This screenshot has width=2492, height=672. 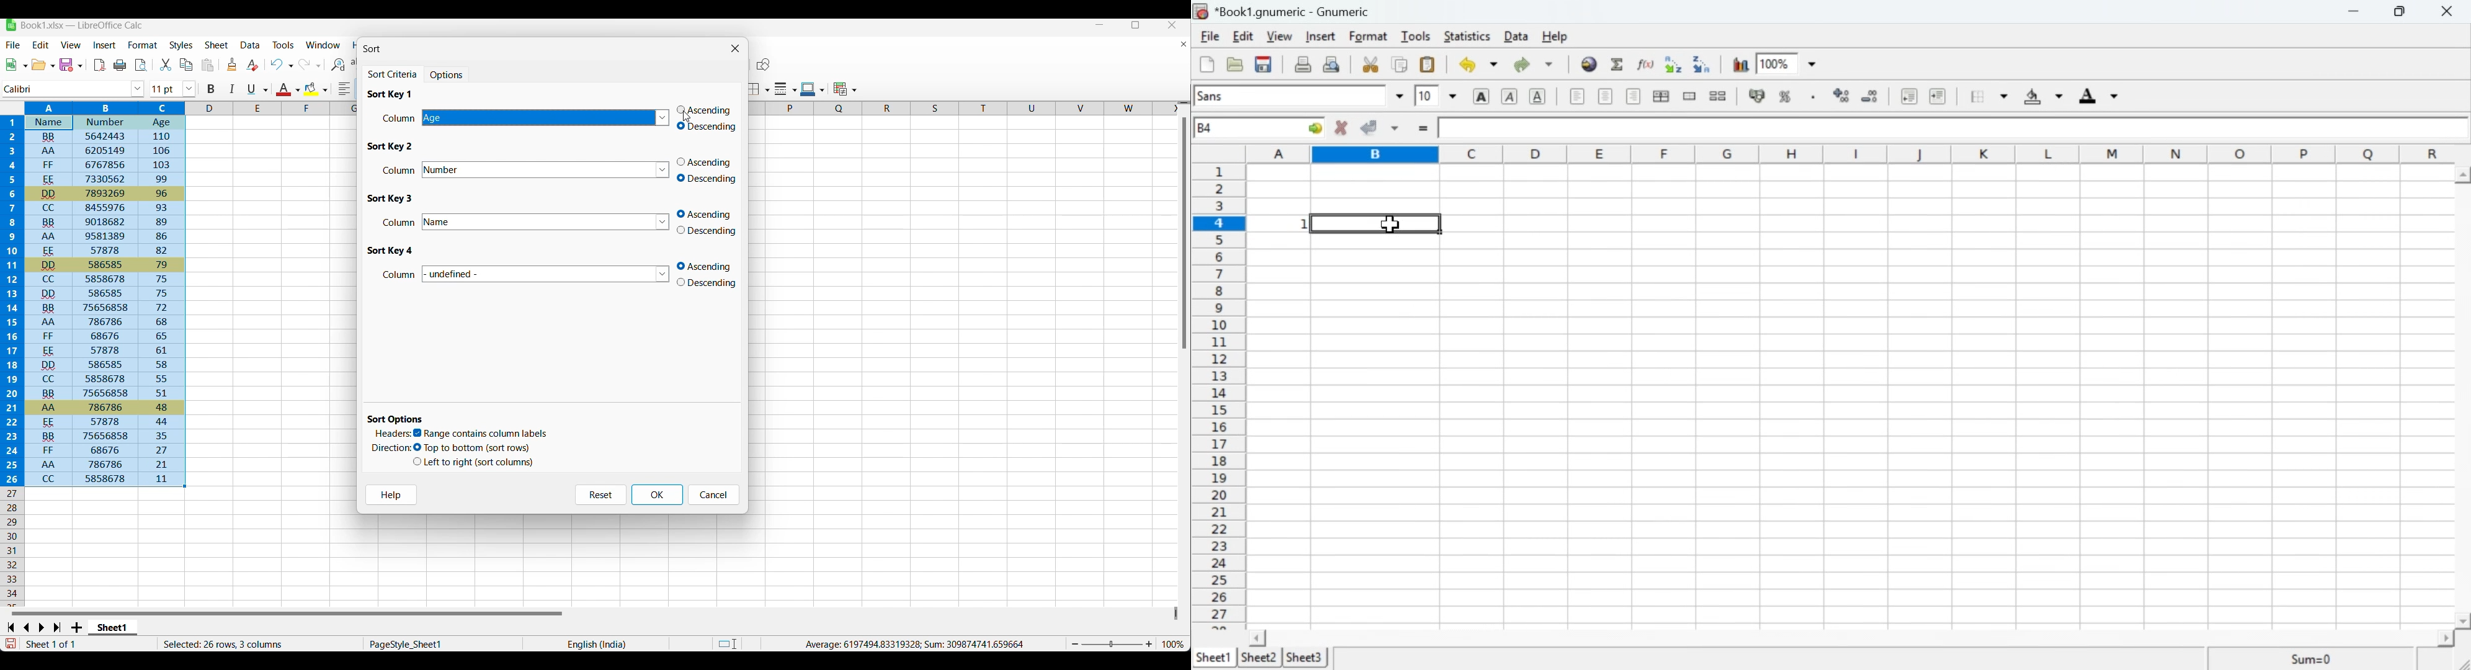 What do you see at coordinates (208, 65) in the screenshot?
I see `Paste` at bounding box center [208, 65].